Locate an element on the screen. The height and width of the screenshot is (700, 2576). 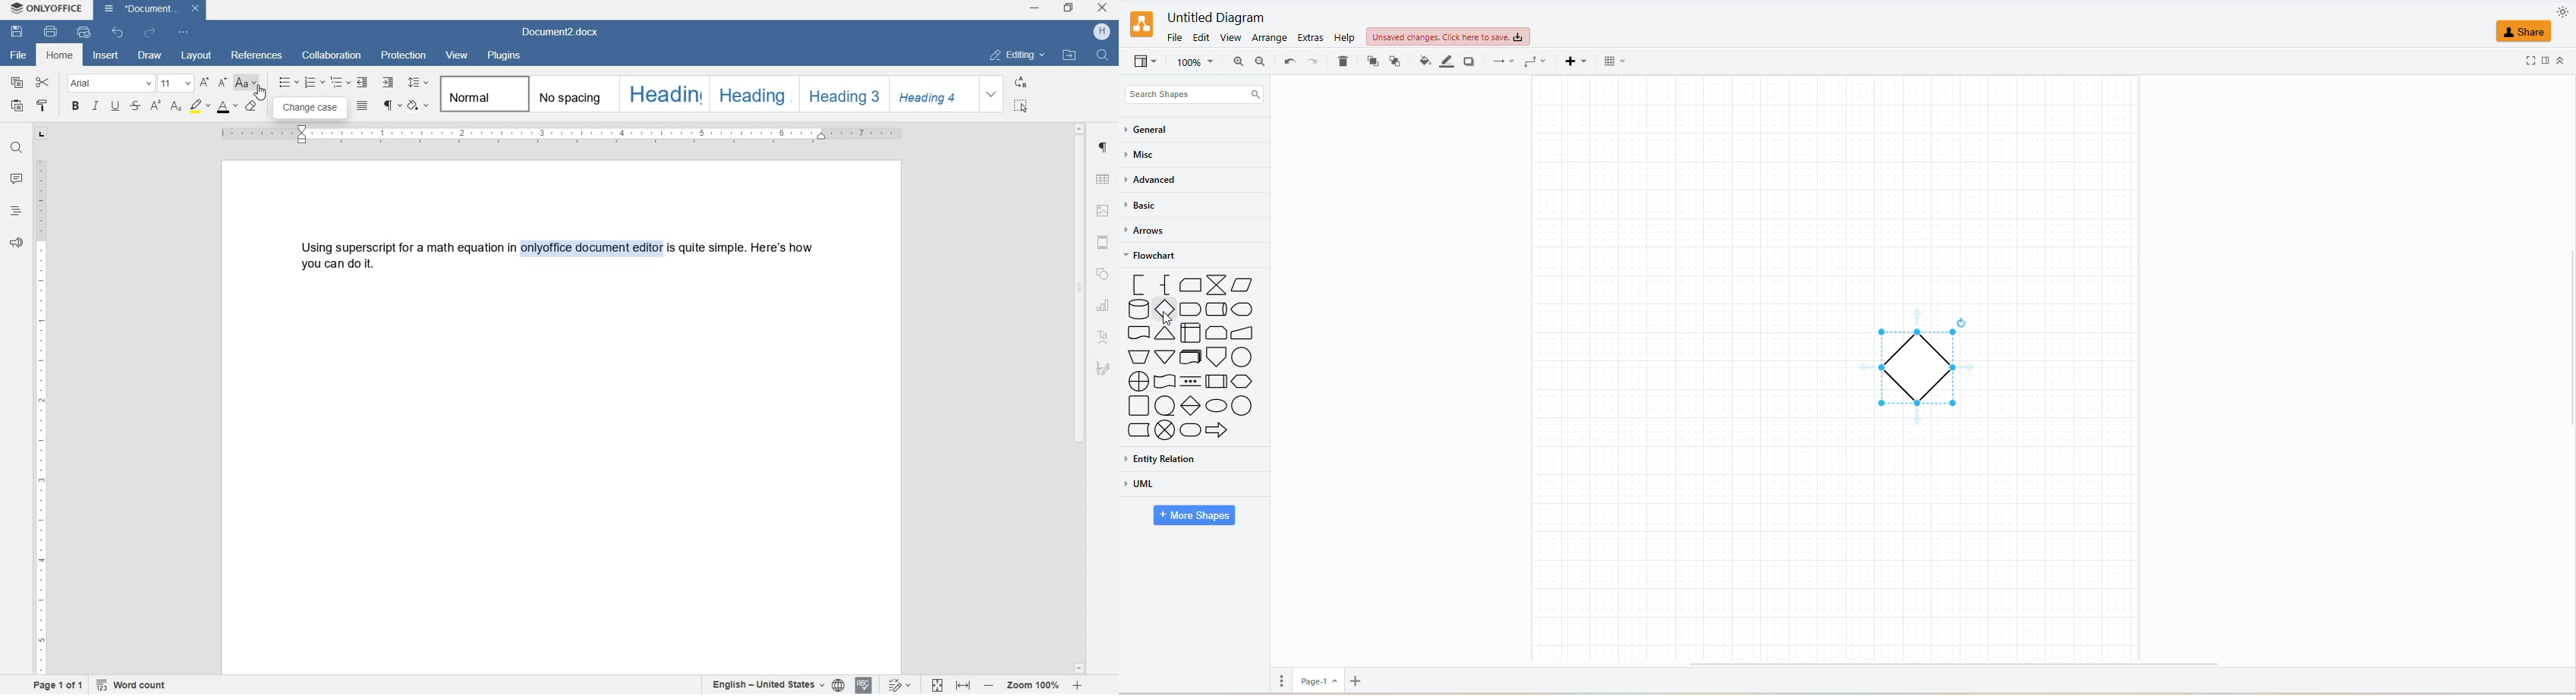
TABLE is located at coordinates (1611, 61).